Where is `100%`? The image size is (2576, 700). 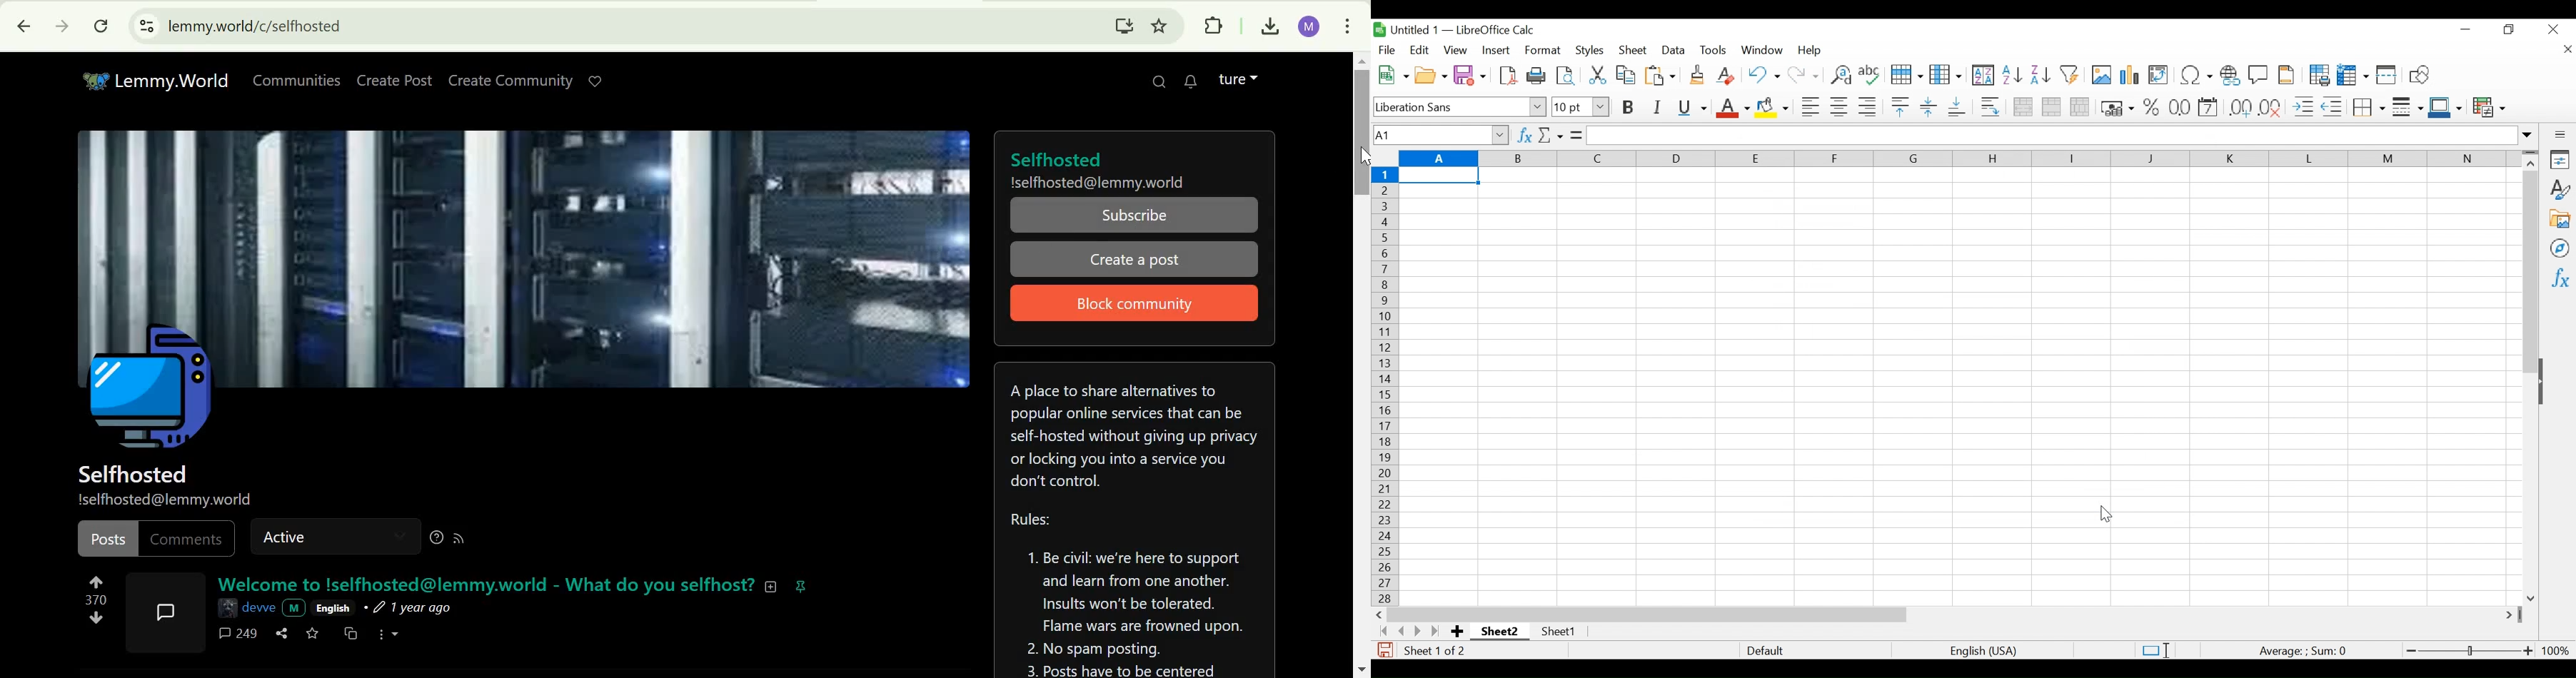 100% is located at coordinates (2556, 649).